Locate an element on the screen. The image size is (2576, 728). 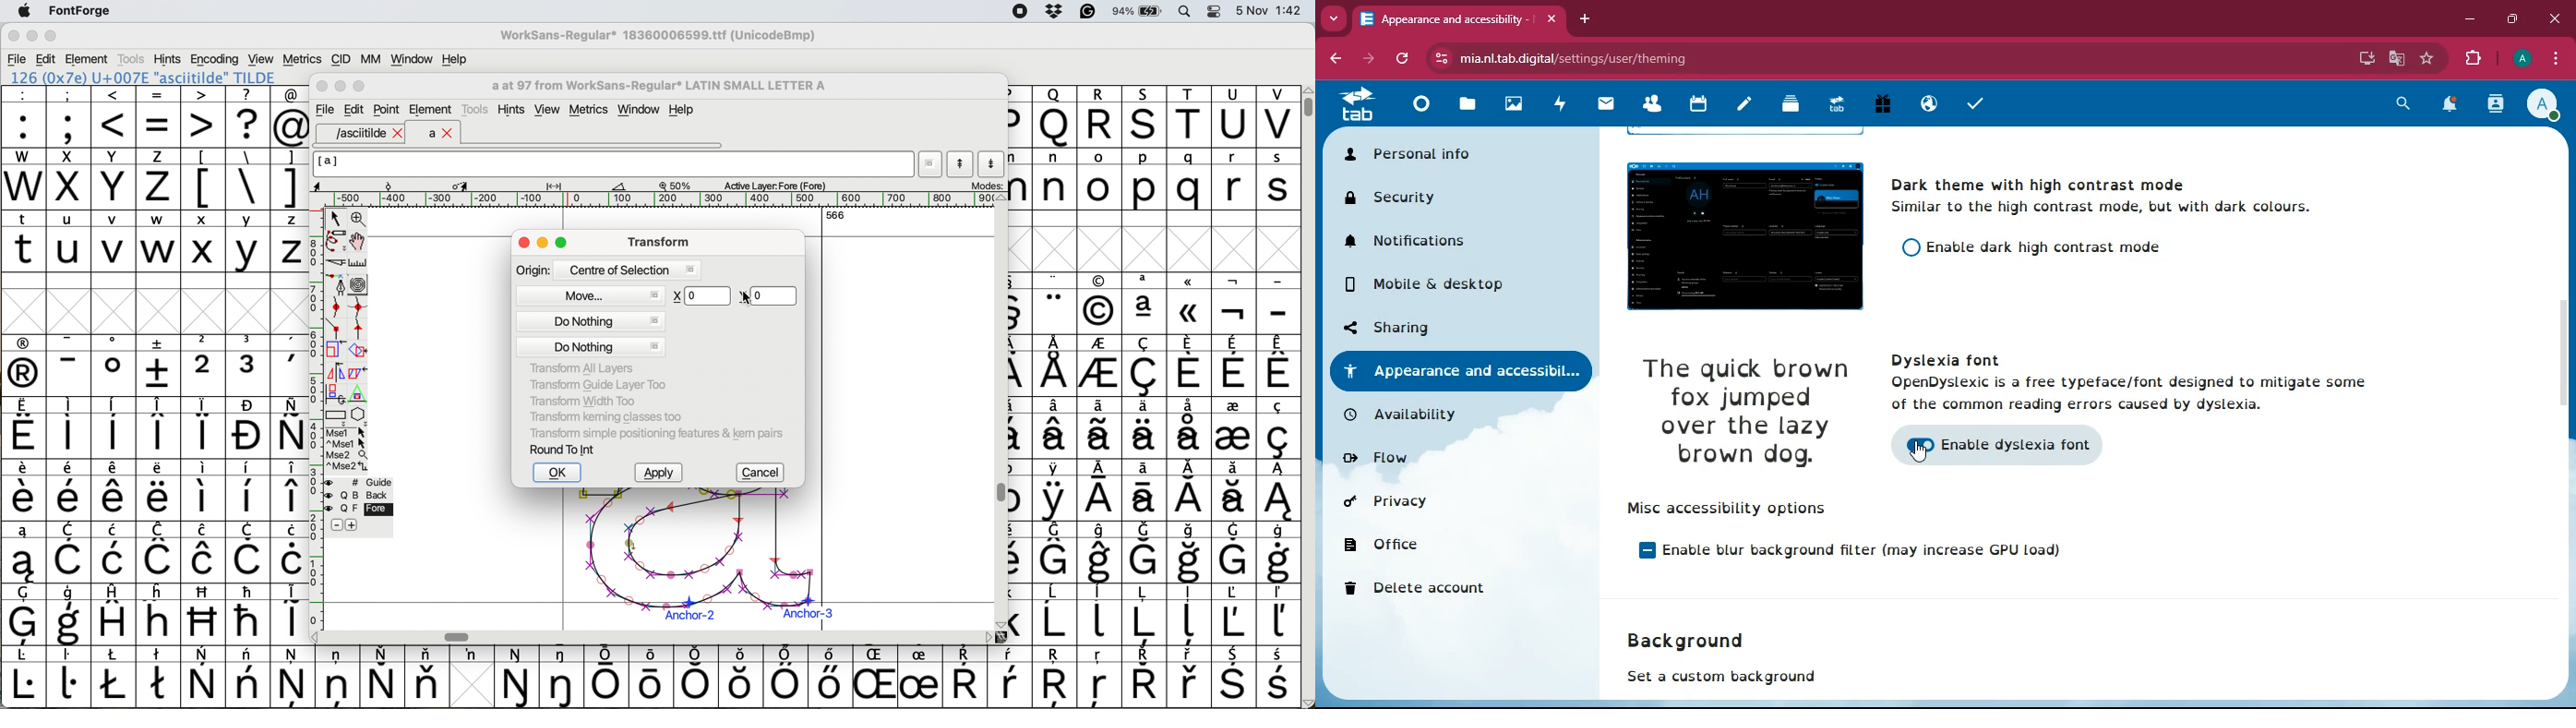
 is located at coordinates (1146, 117).